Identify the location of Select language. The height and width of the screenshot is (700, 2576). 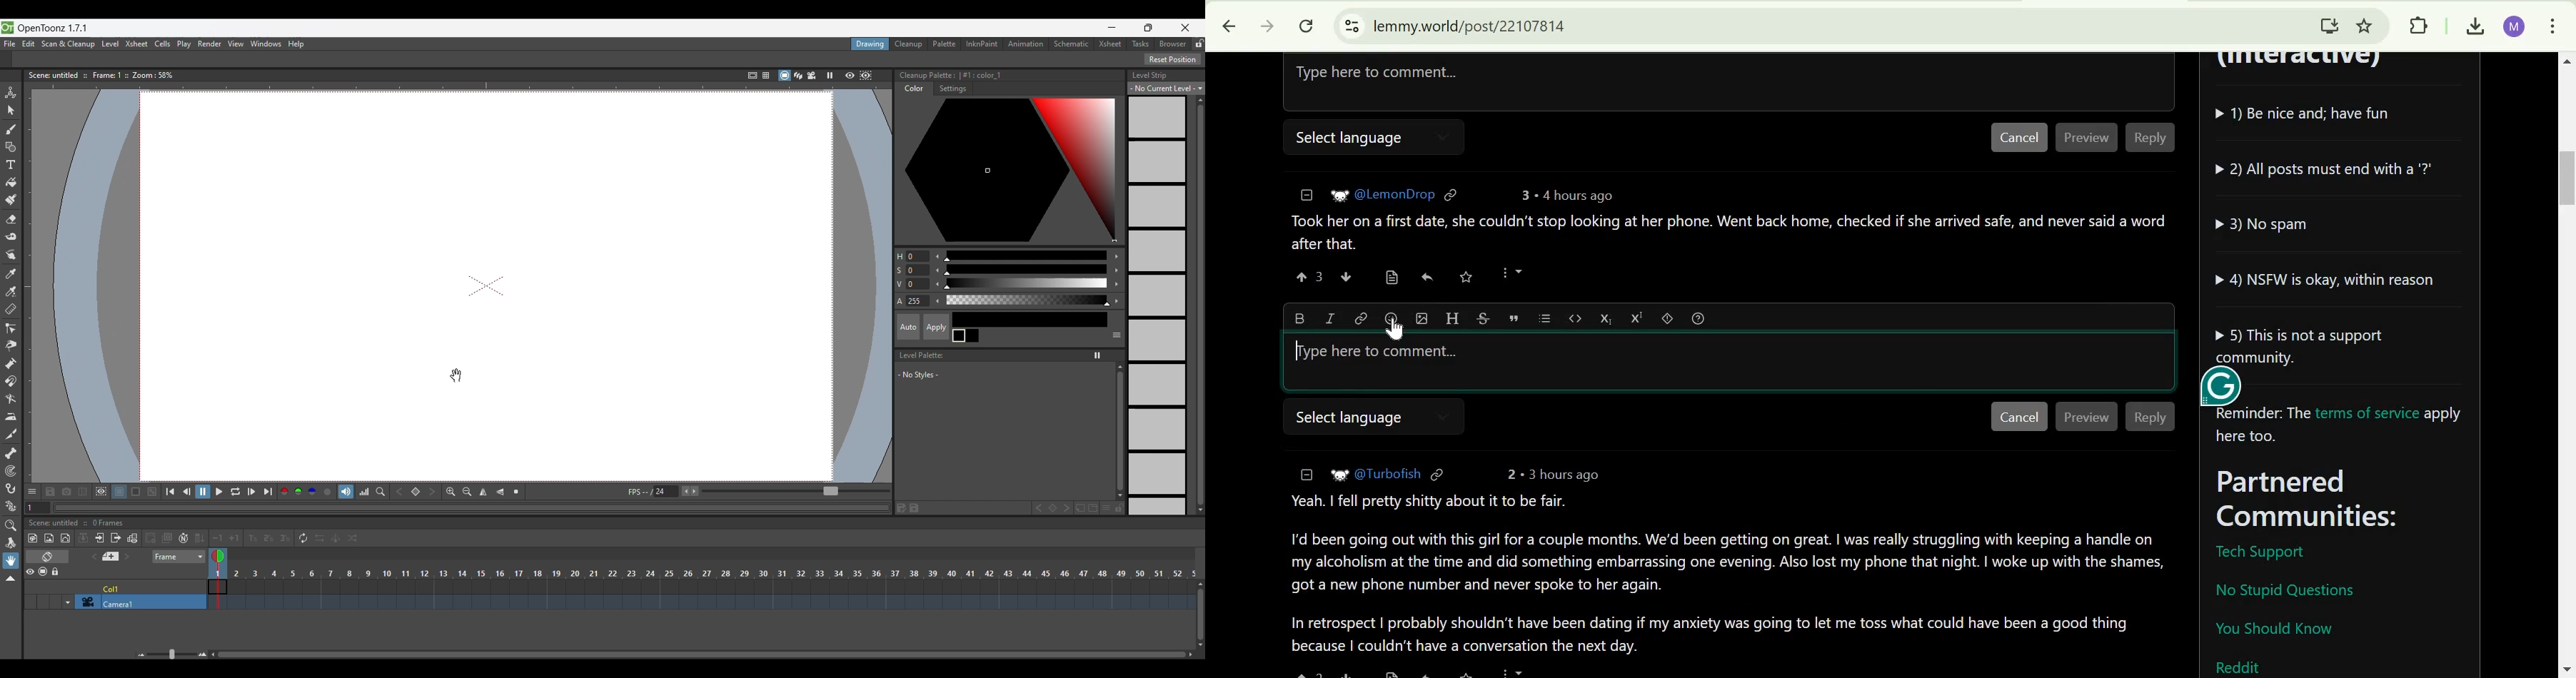
(1345, 138).